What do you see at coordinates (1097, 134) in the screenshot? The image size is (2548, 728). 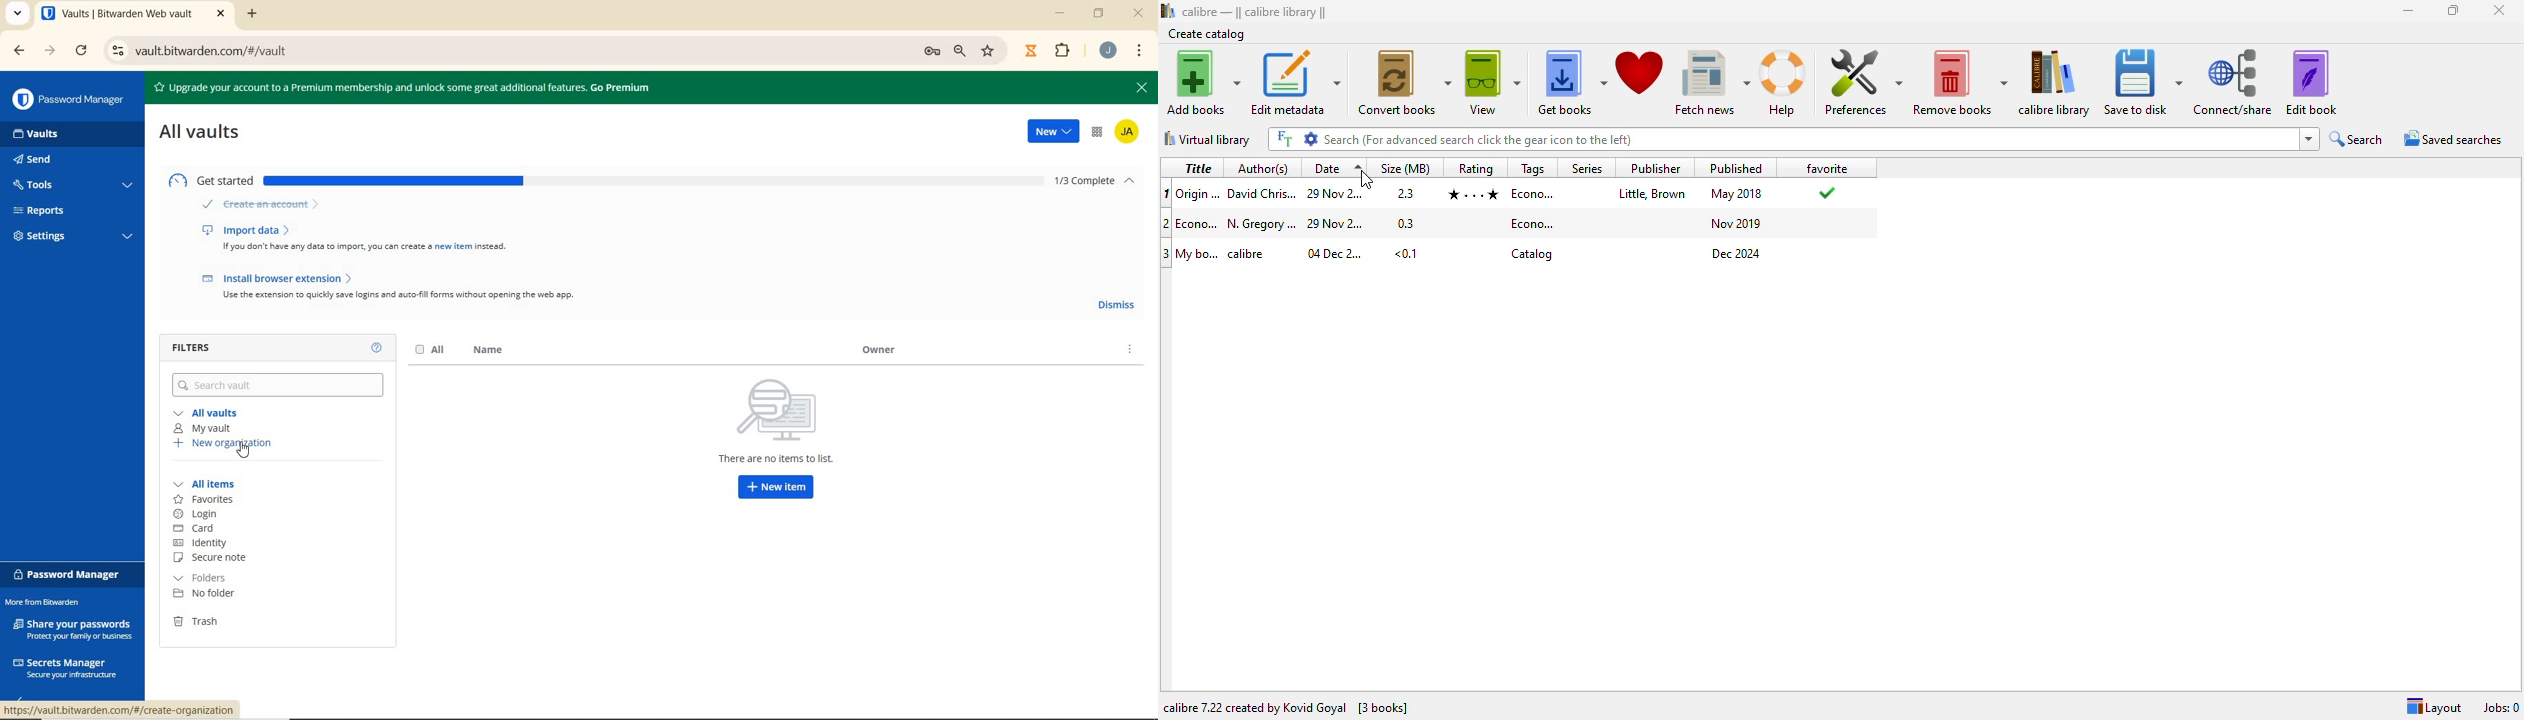 I see `admin console` at bounding box center [1097, 134].